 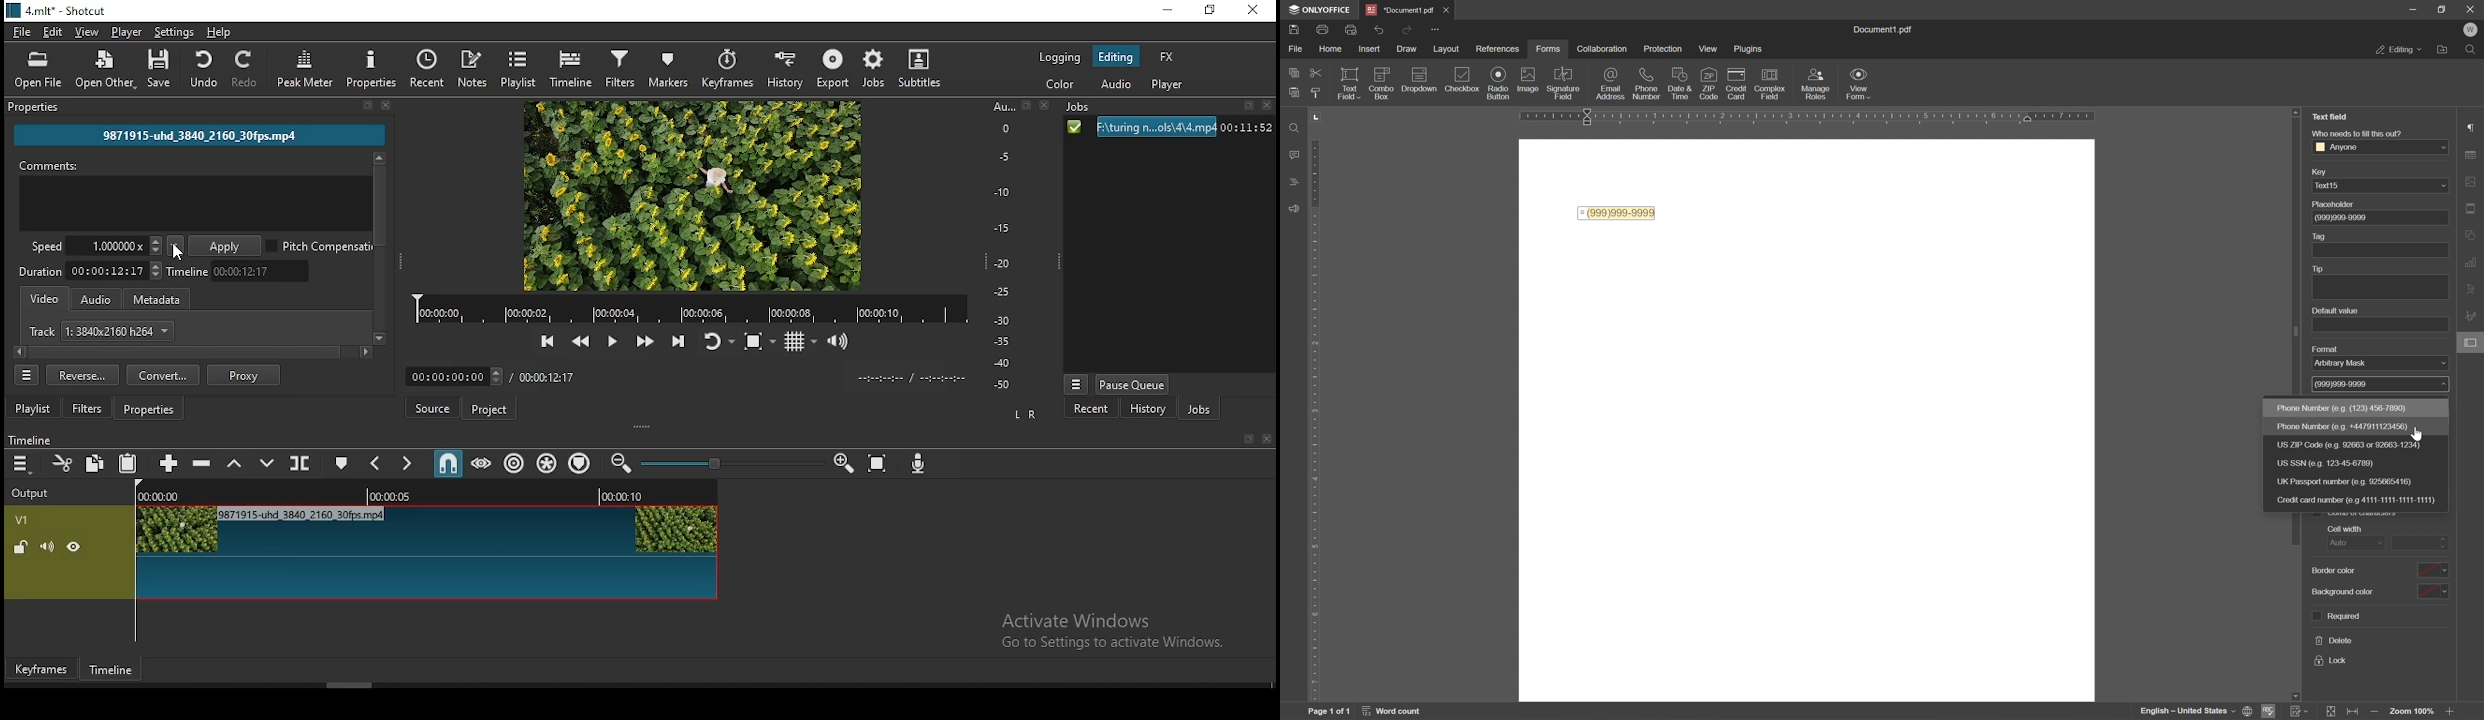 What do you see at coordinates (53, 33) in the screenshot?
I see `edit` at bounding box center [53, 33].